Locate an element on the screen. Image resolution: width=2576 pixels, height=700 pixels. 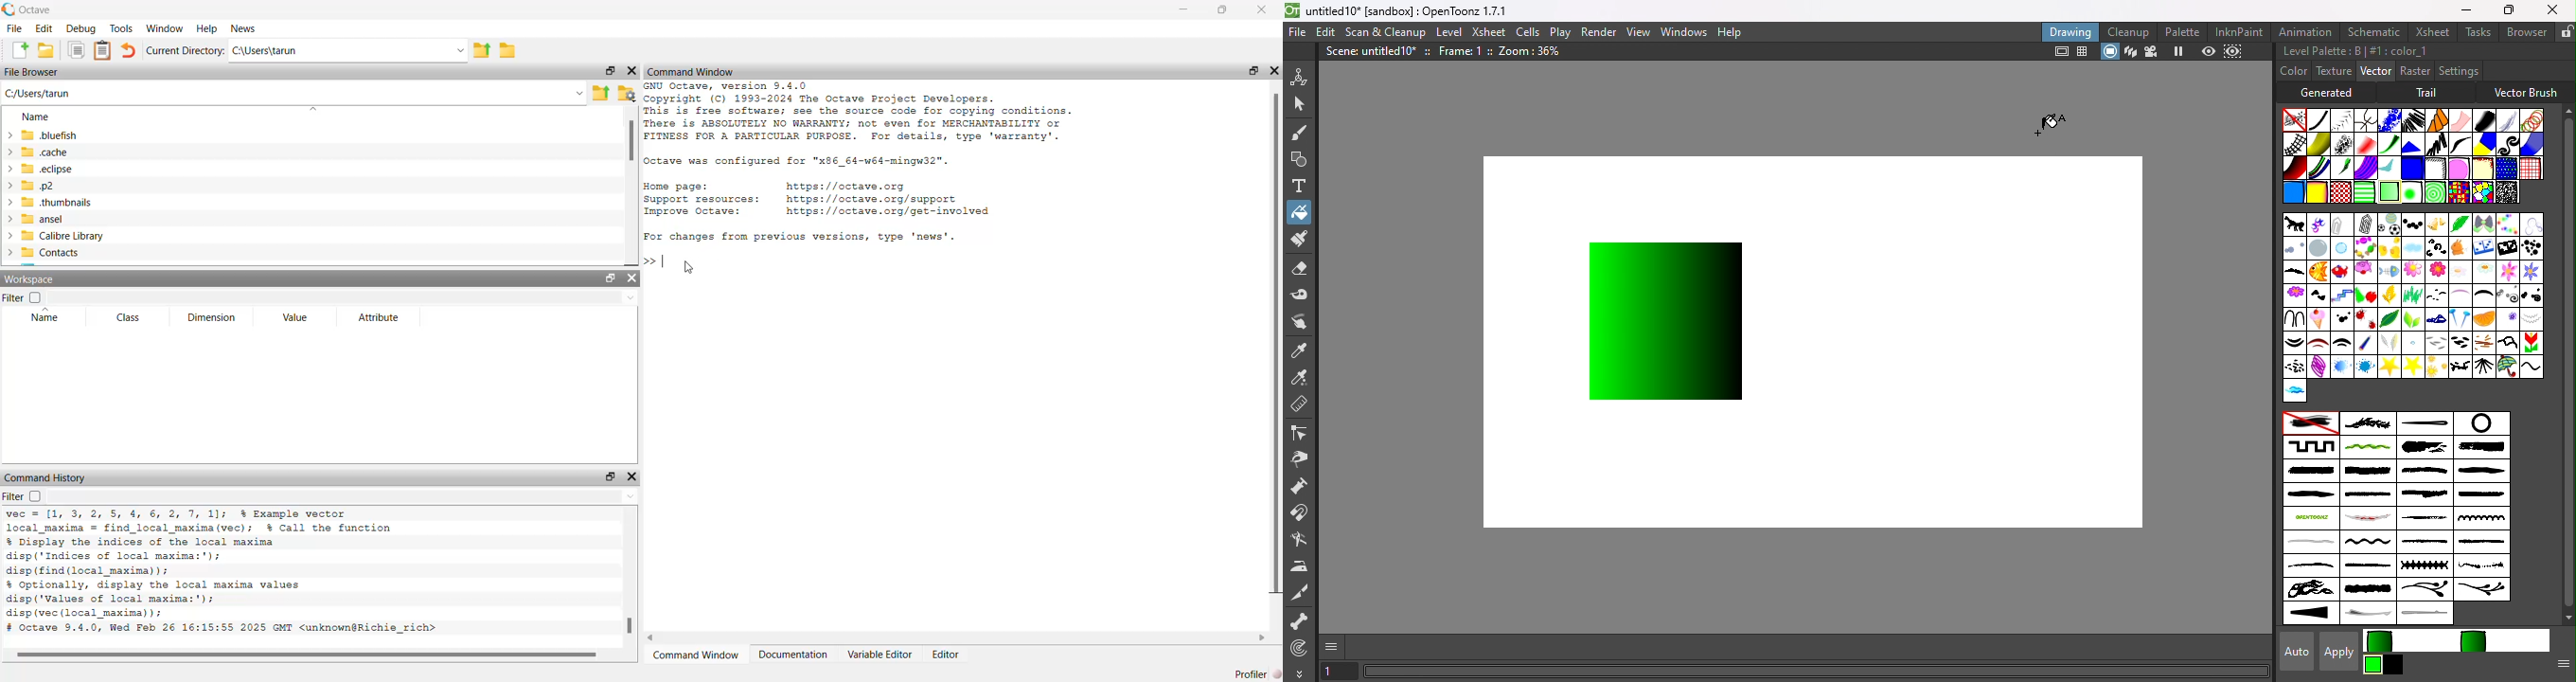
File is located at coordinates (1298, 33).